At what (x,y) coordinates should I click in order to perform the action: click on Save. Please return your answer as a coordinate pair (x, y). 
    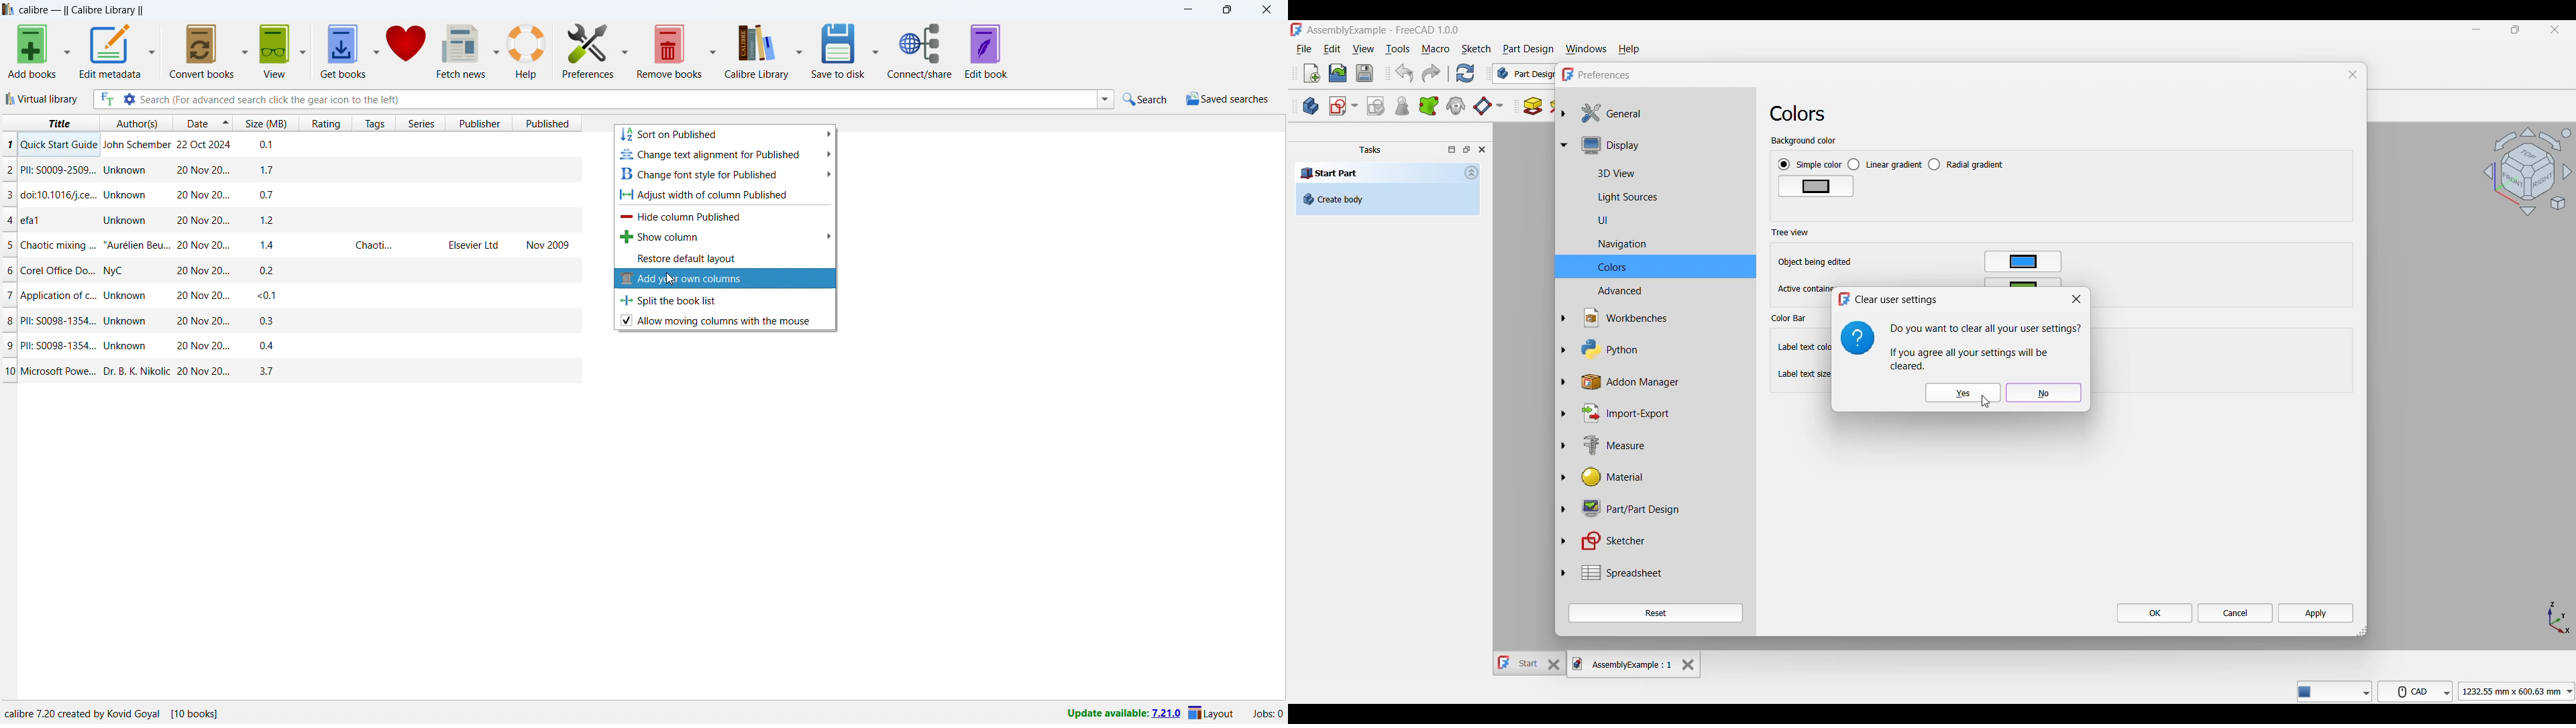
    Looking at the image, I should click on (1365, 73).